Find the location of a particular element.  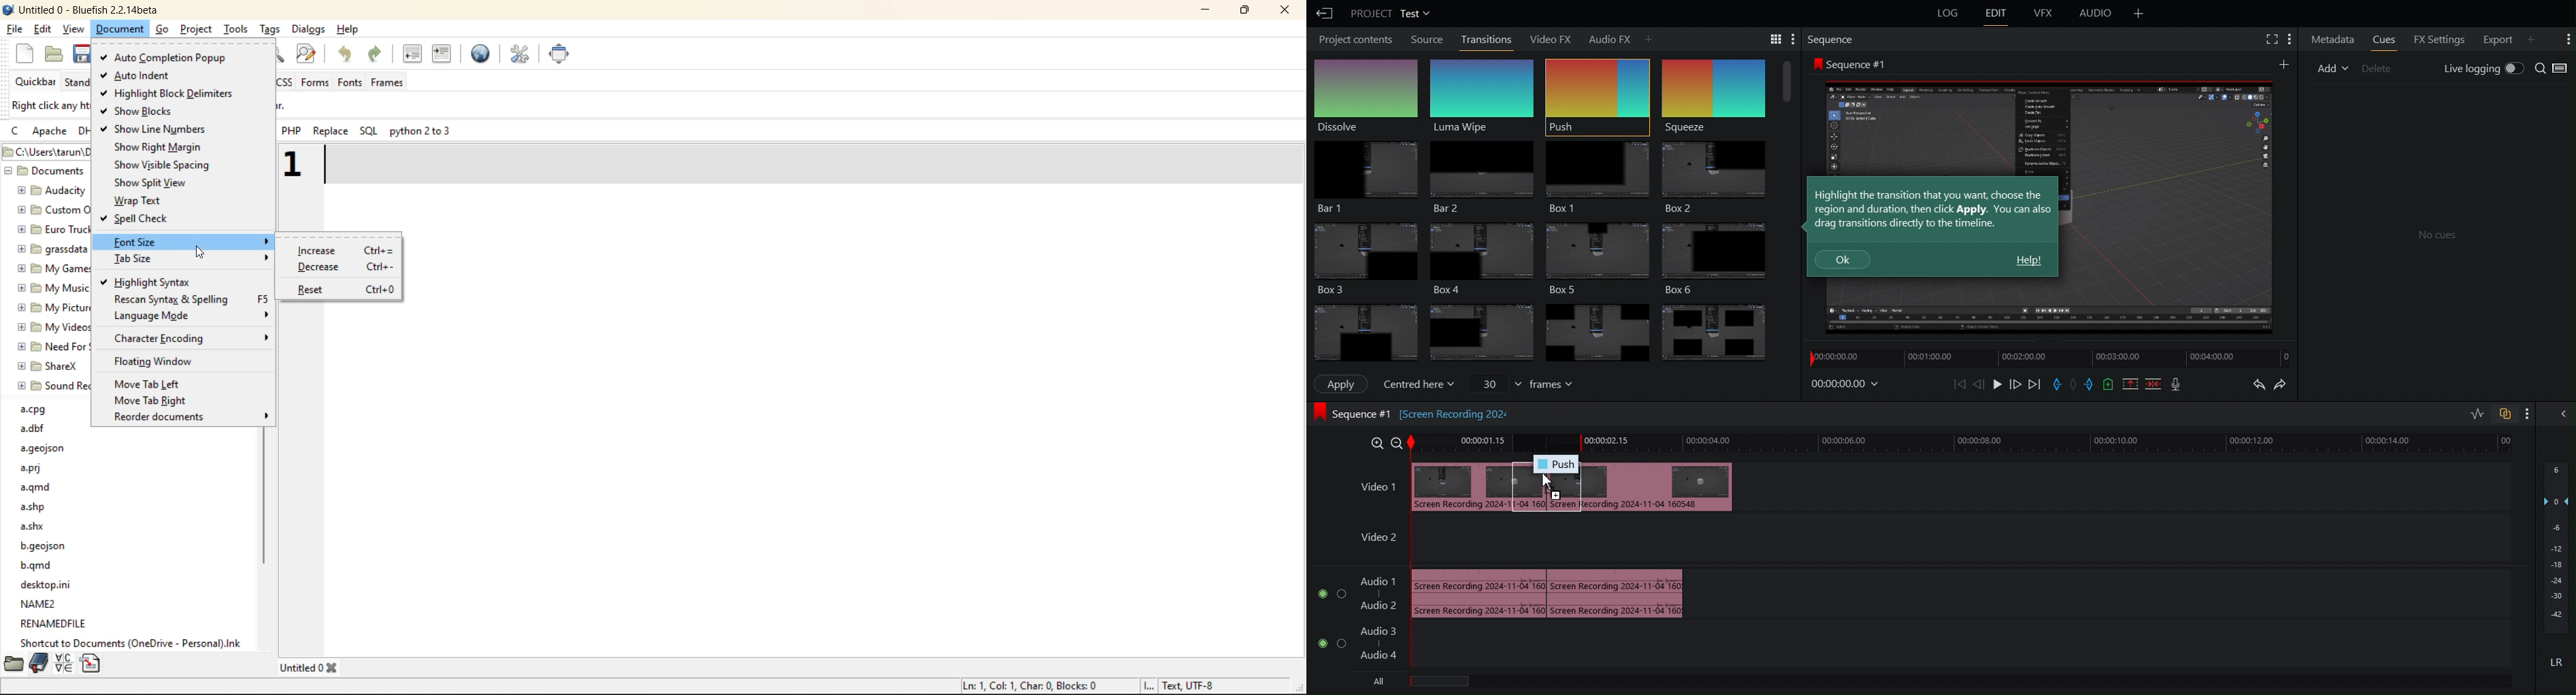

Bar 2 is located at coordinates (1479, 179).